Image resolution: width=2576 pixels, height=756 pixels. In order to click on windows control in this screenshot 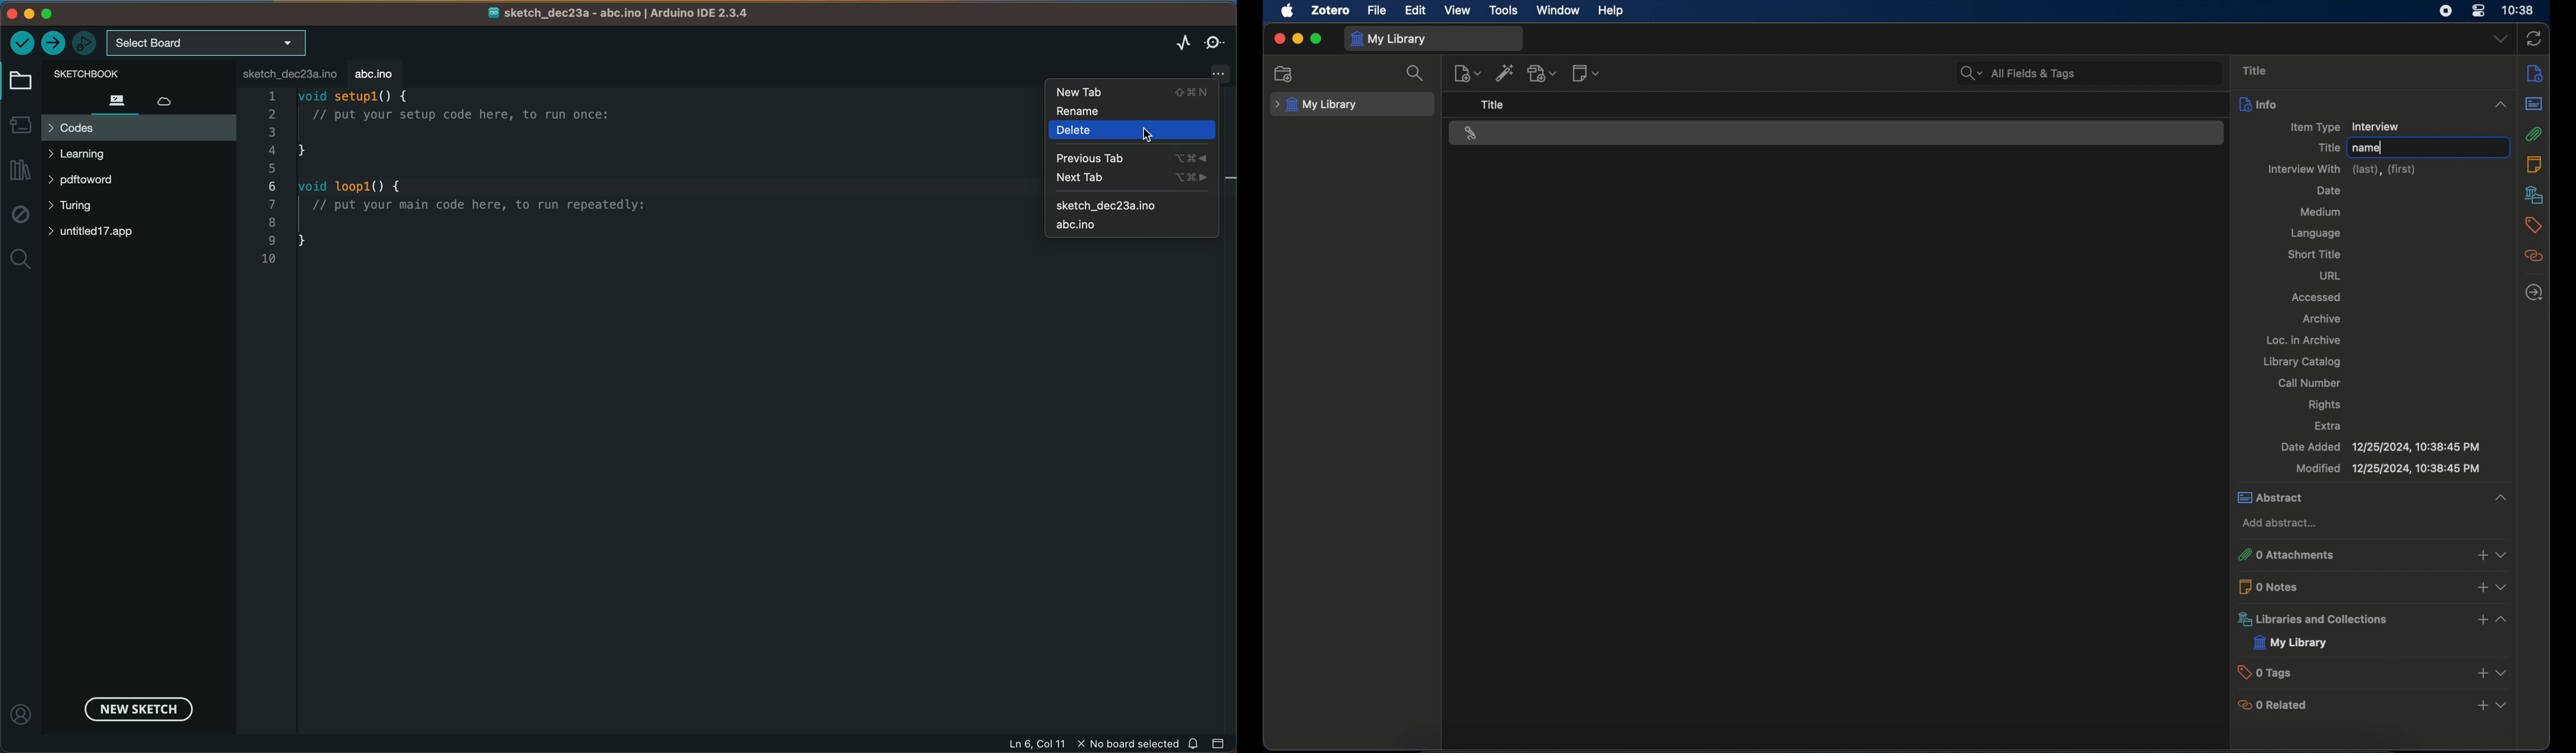, I will do `click(51, 13)`.